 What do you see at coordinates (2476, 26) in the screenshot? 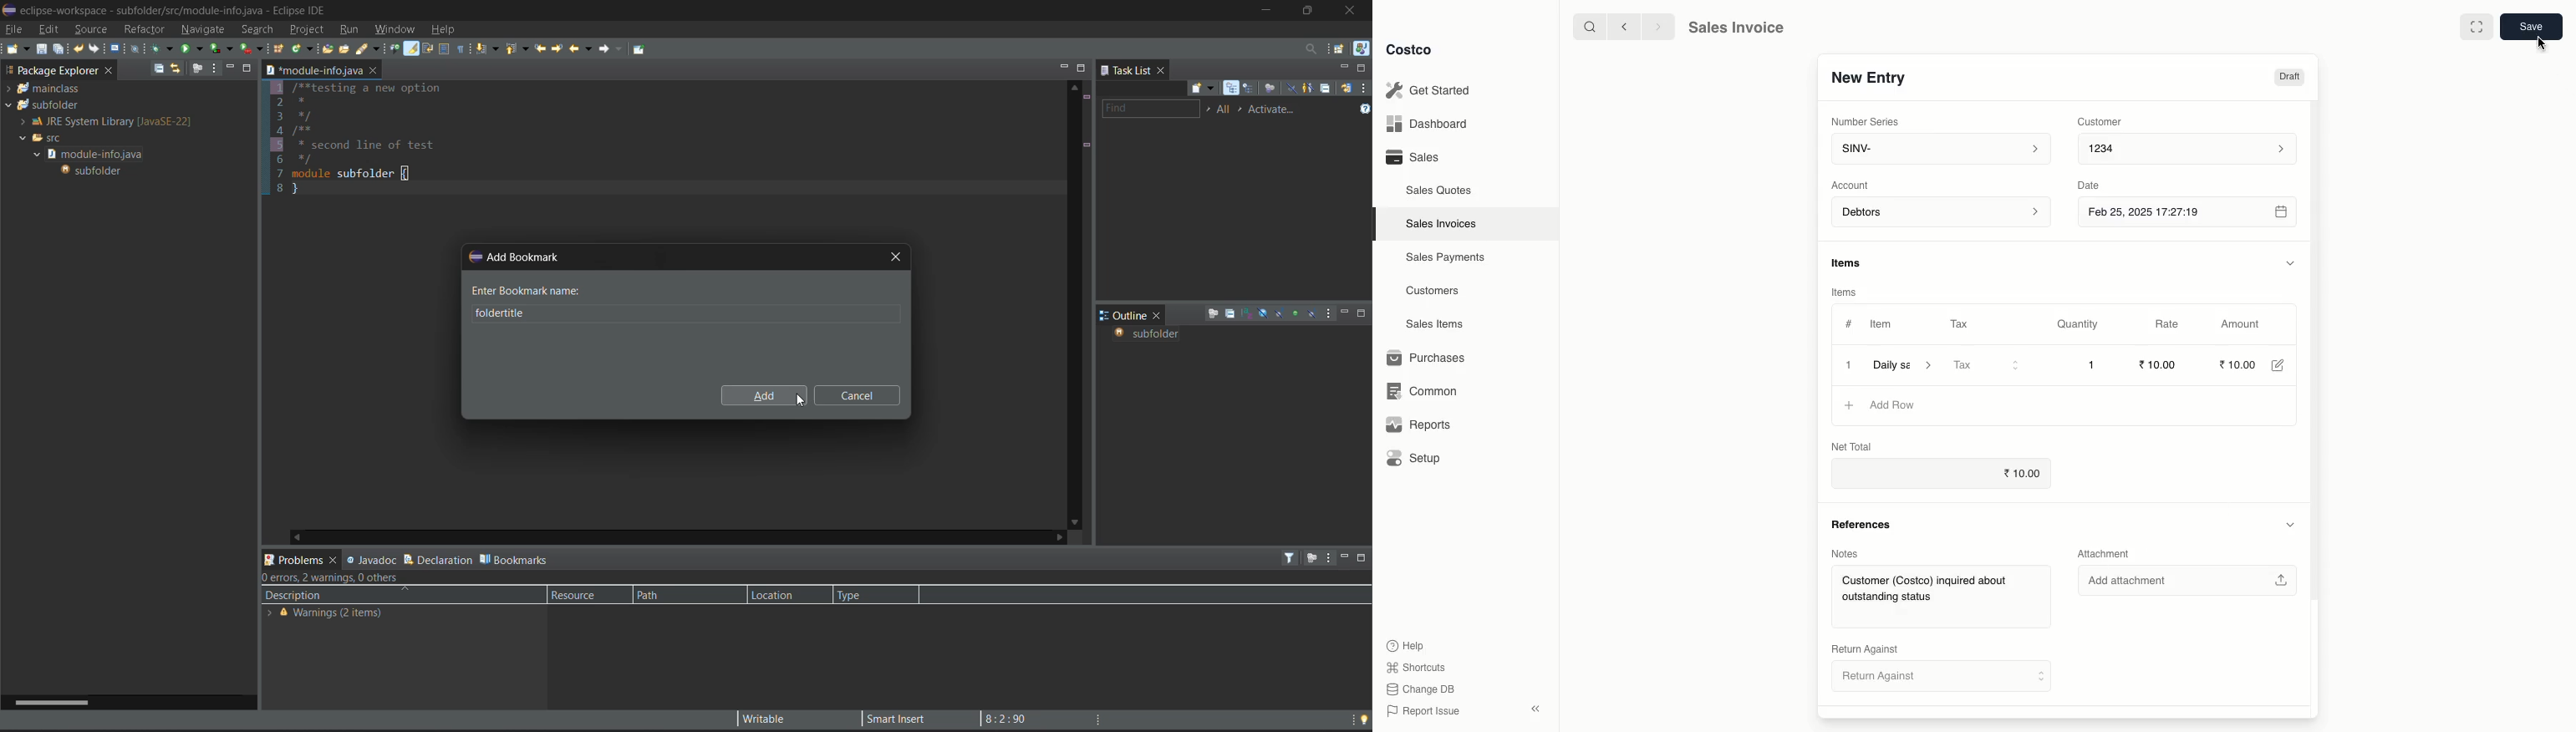
I see `Full width toggle` at bounding box center [2476, 26].